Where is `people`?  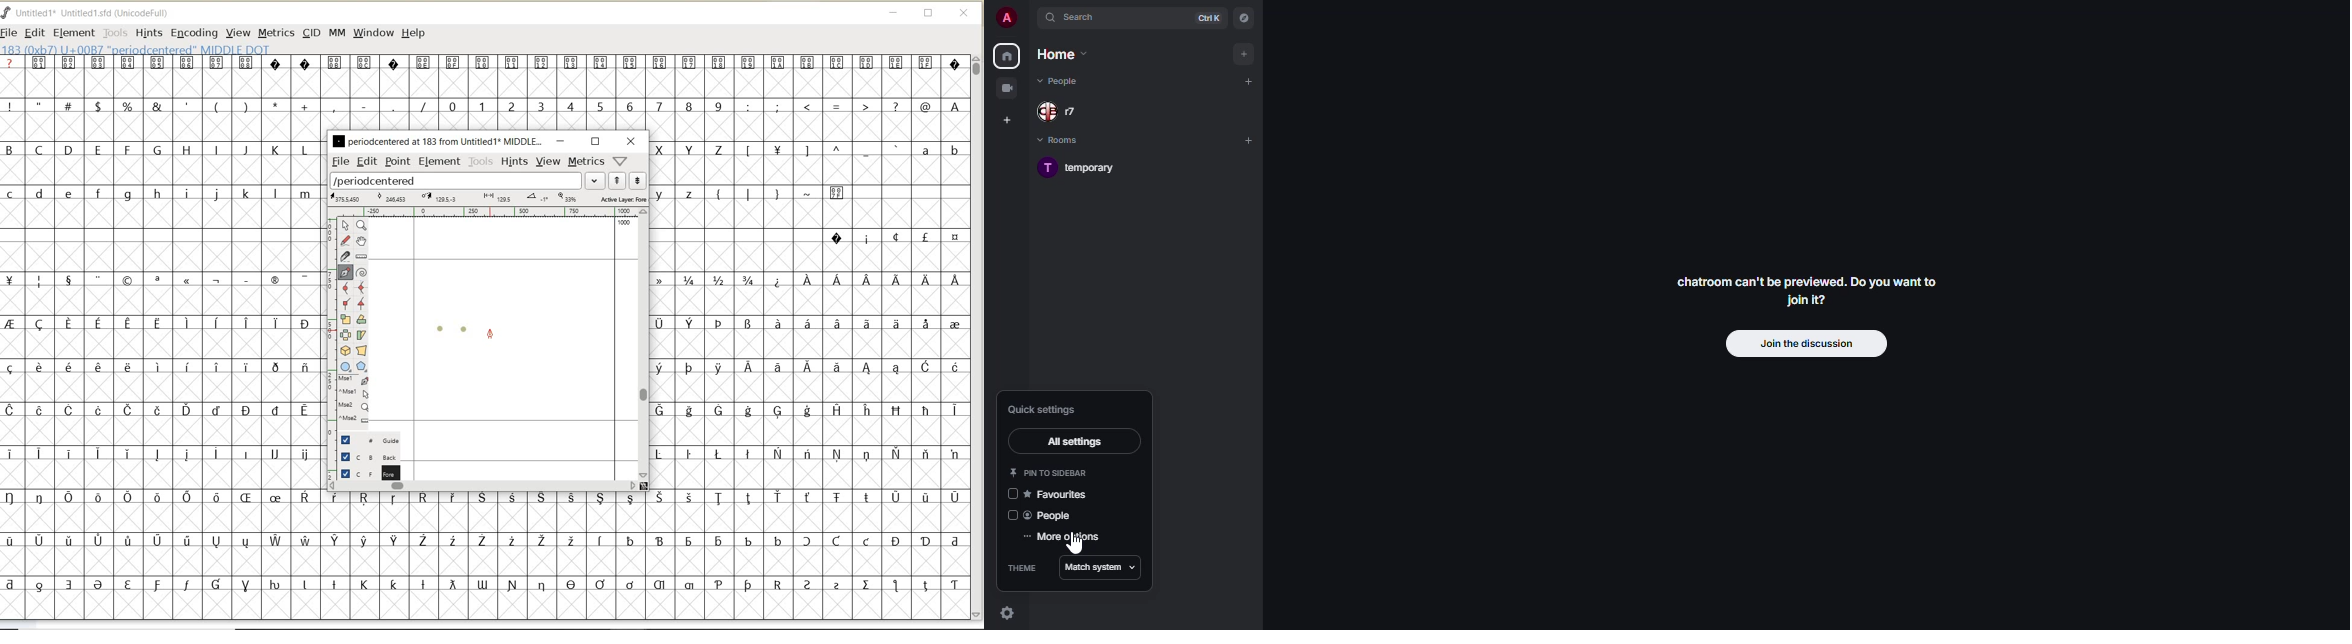
people is located at coordinates (1053, 516).